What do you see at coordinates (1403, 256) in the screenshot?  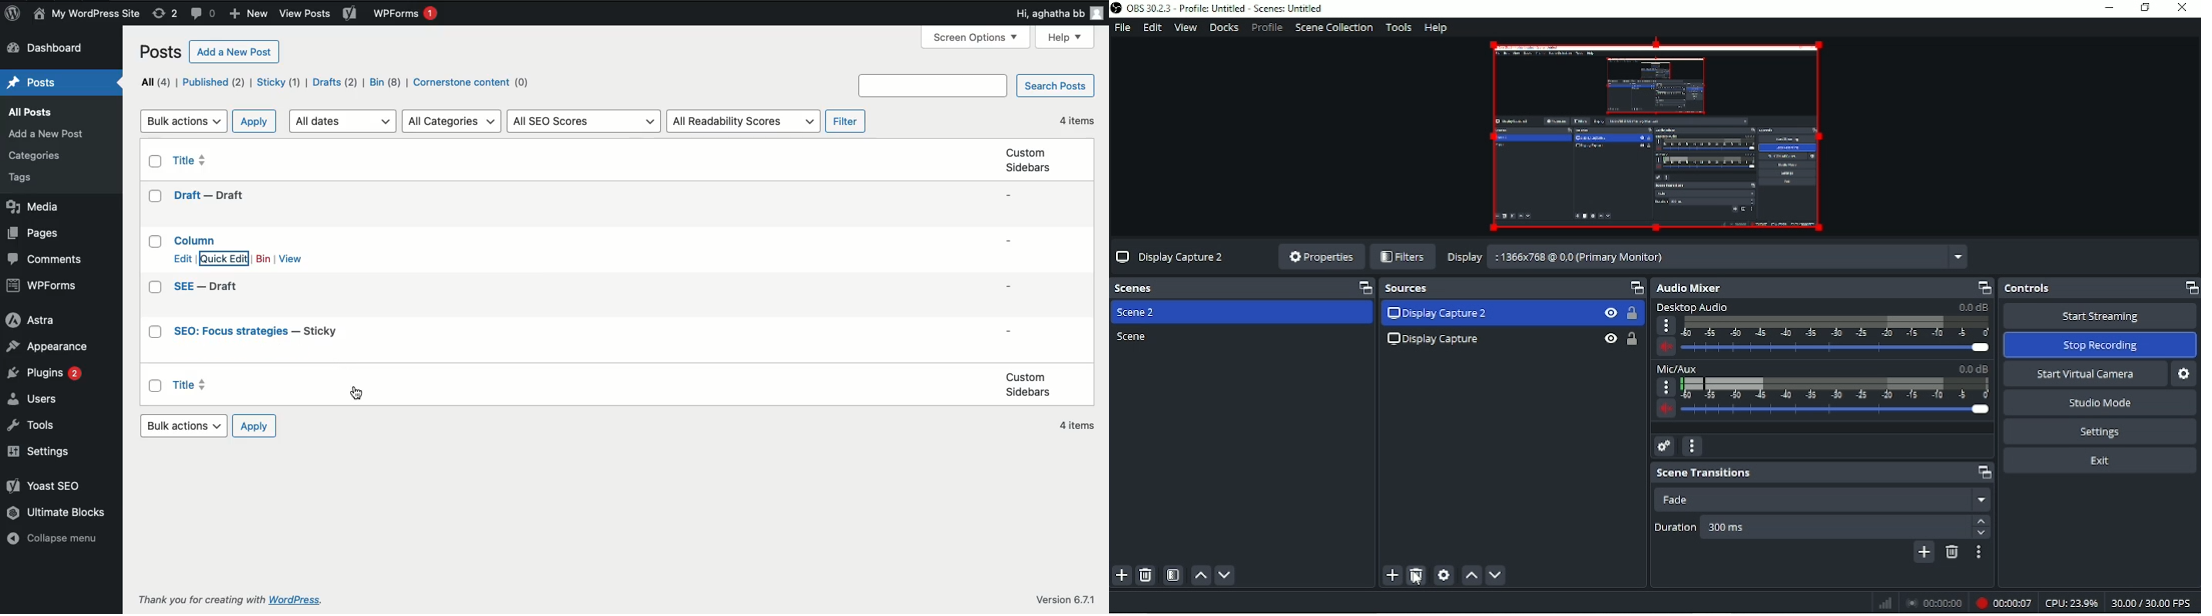 I see `Filters` at bounding box center [1403, 256].